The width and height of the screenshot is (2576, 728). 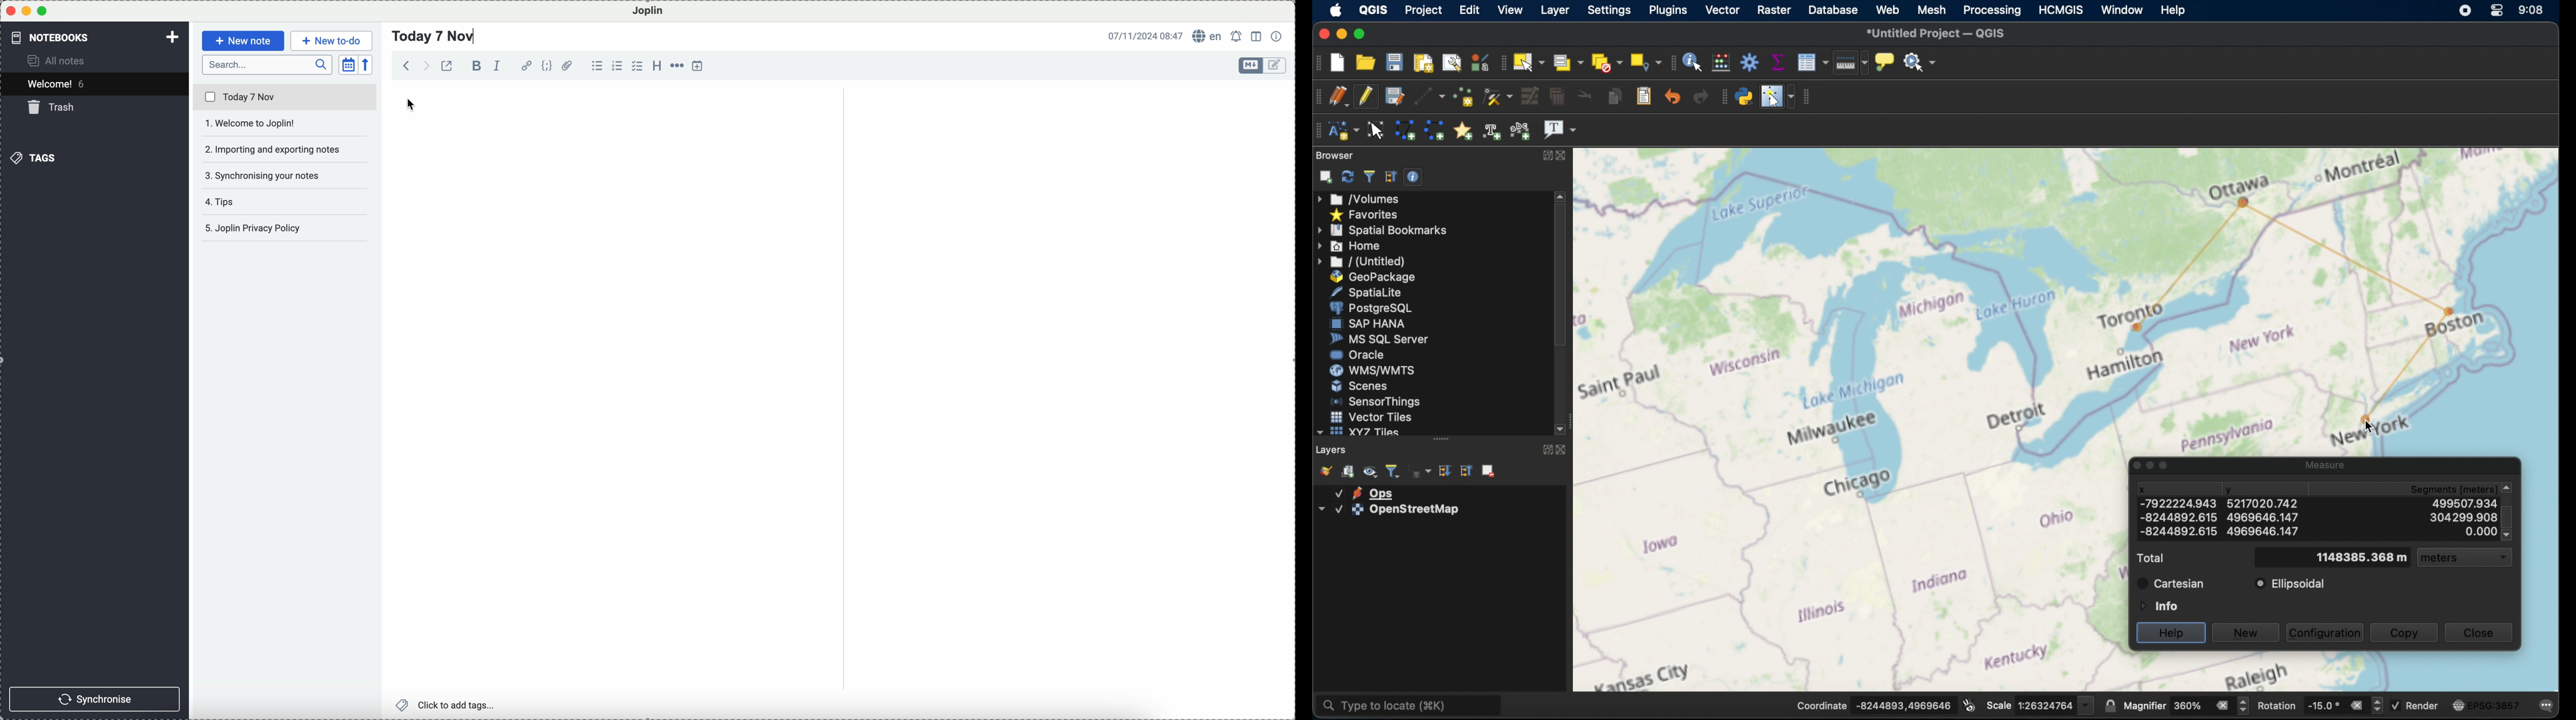 What do you see at coordinates (1146, 35) in the screenshot?
I see `date and hour` at bounding box center [1146, 35].